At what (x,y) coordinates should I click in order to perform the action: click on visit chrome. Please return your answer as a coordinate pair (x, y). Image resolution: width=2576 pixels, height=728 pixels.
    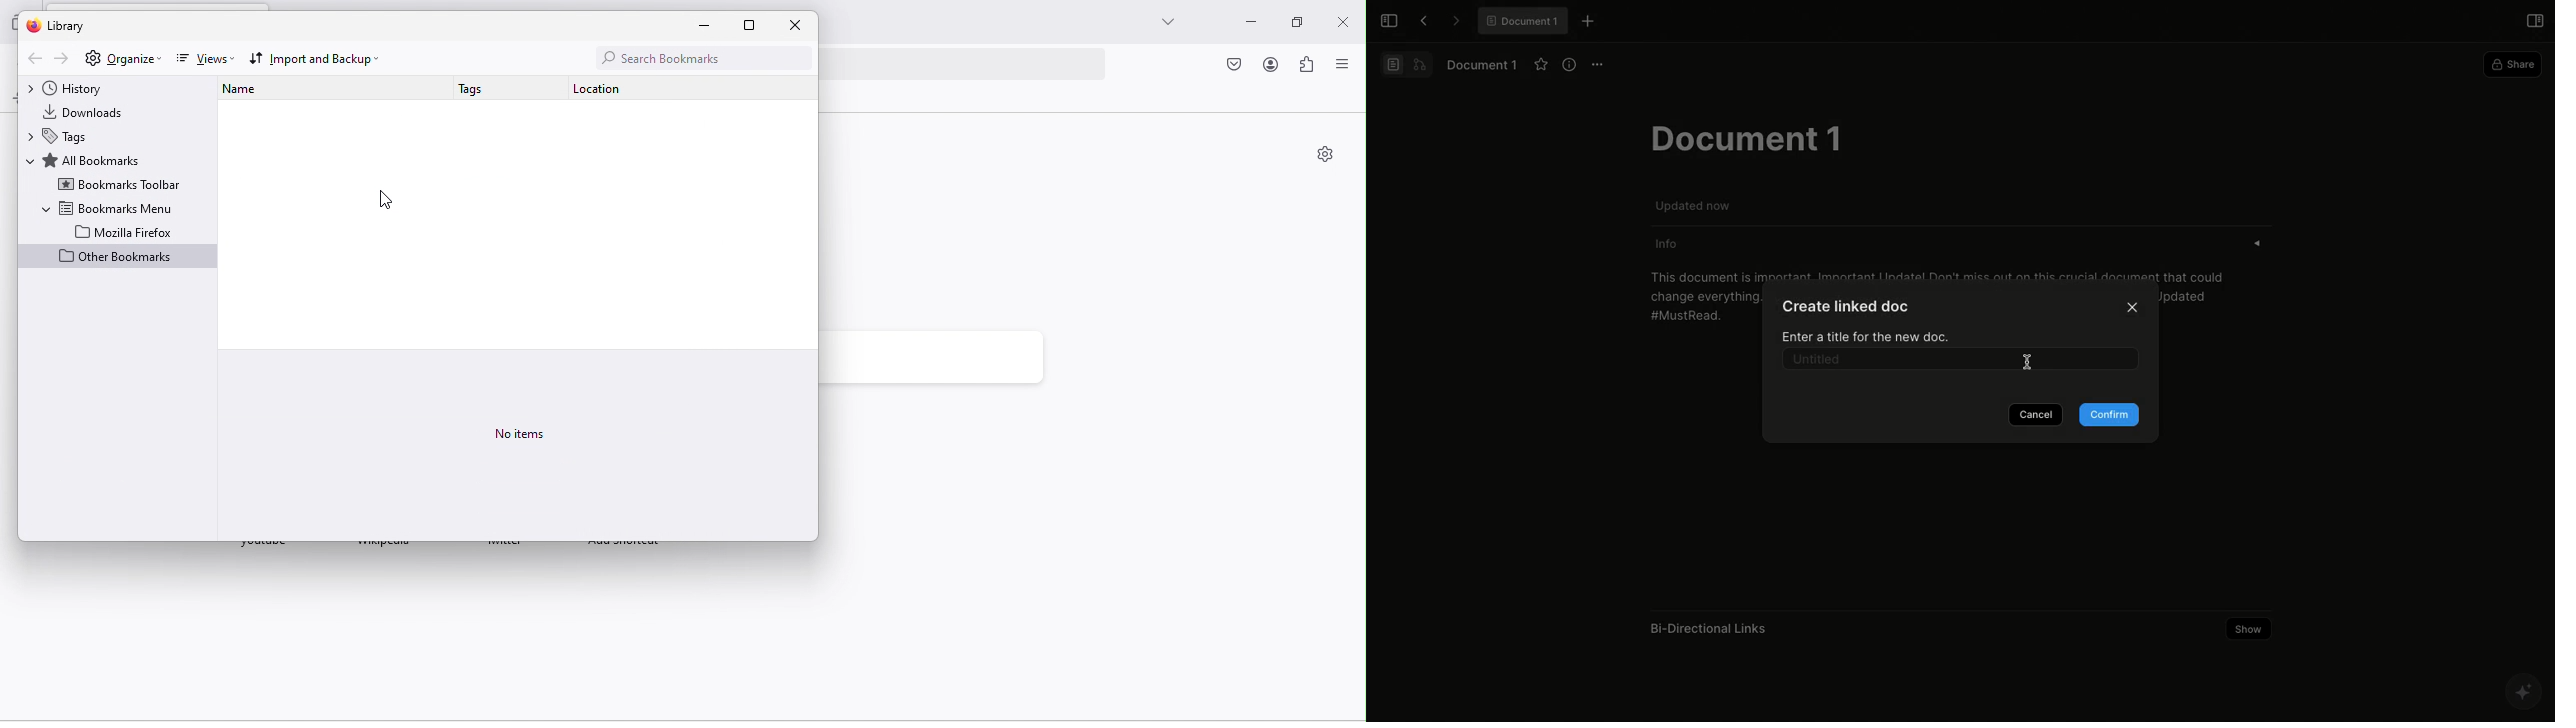
    Looking at the image, I should click on (1236, 66).